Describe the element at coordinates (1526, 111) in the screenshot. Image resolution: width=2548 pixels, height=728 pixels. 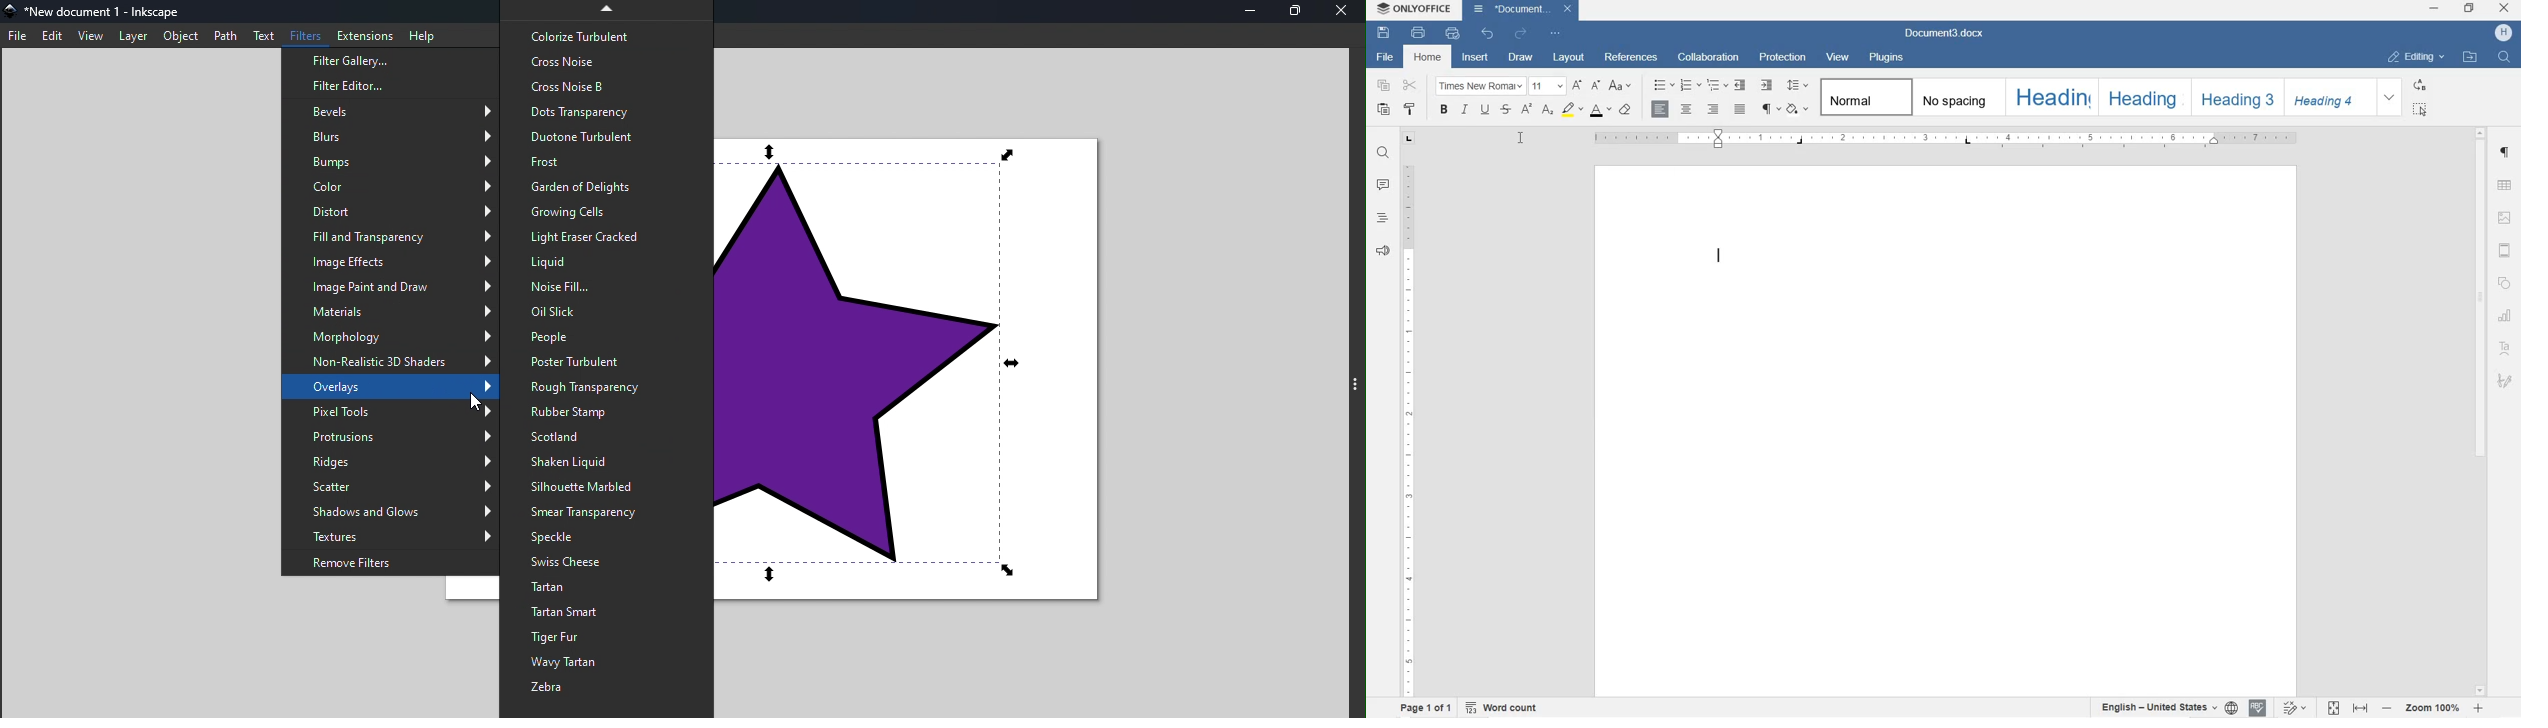
I see `SUPERSCRIPT` at that location.